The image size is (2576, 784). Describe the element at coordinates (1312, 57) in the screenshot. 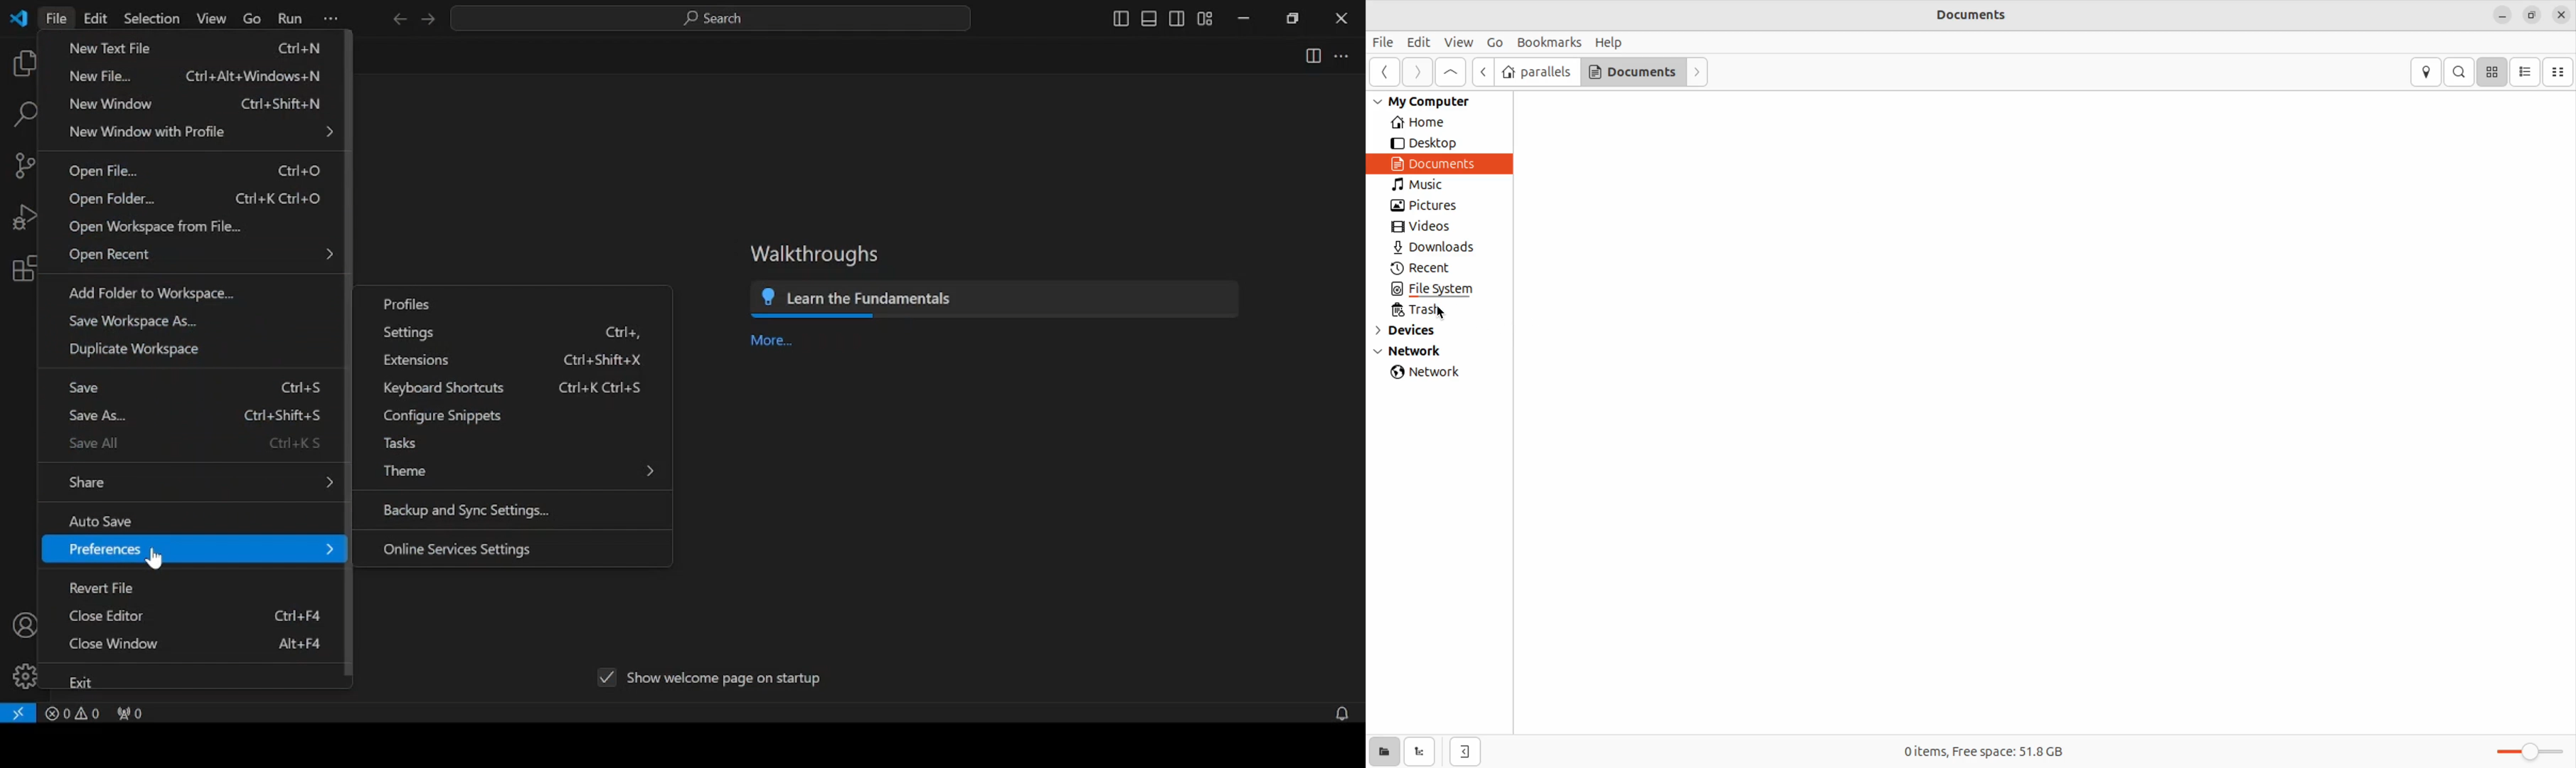

I see `split editor right` at that location.